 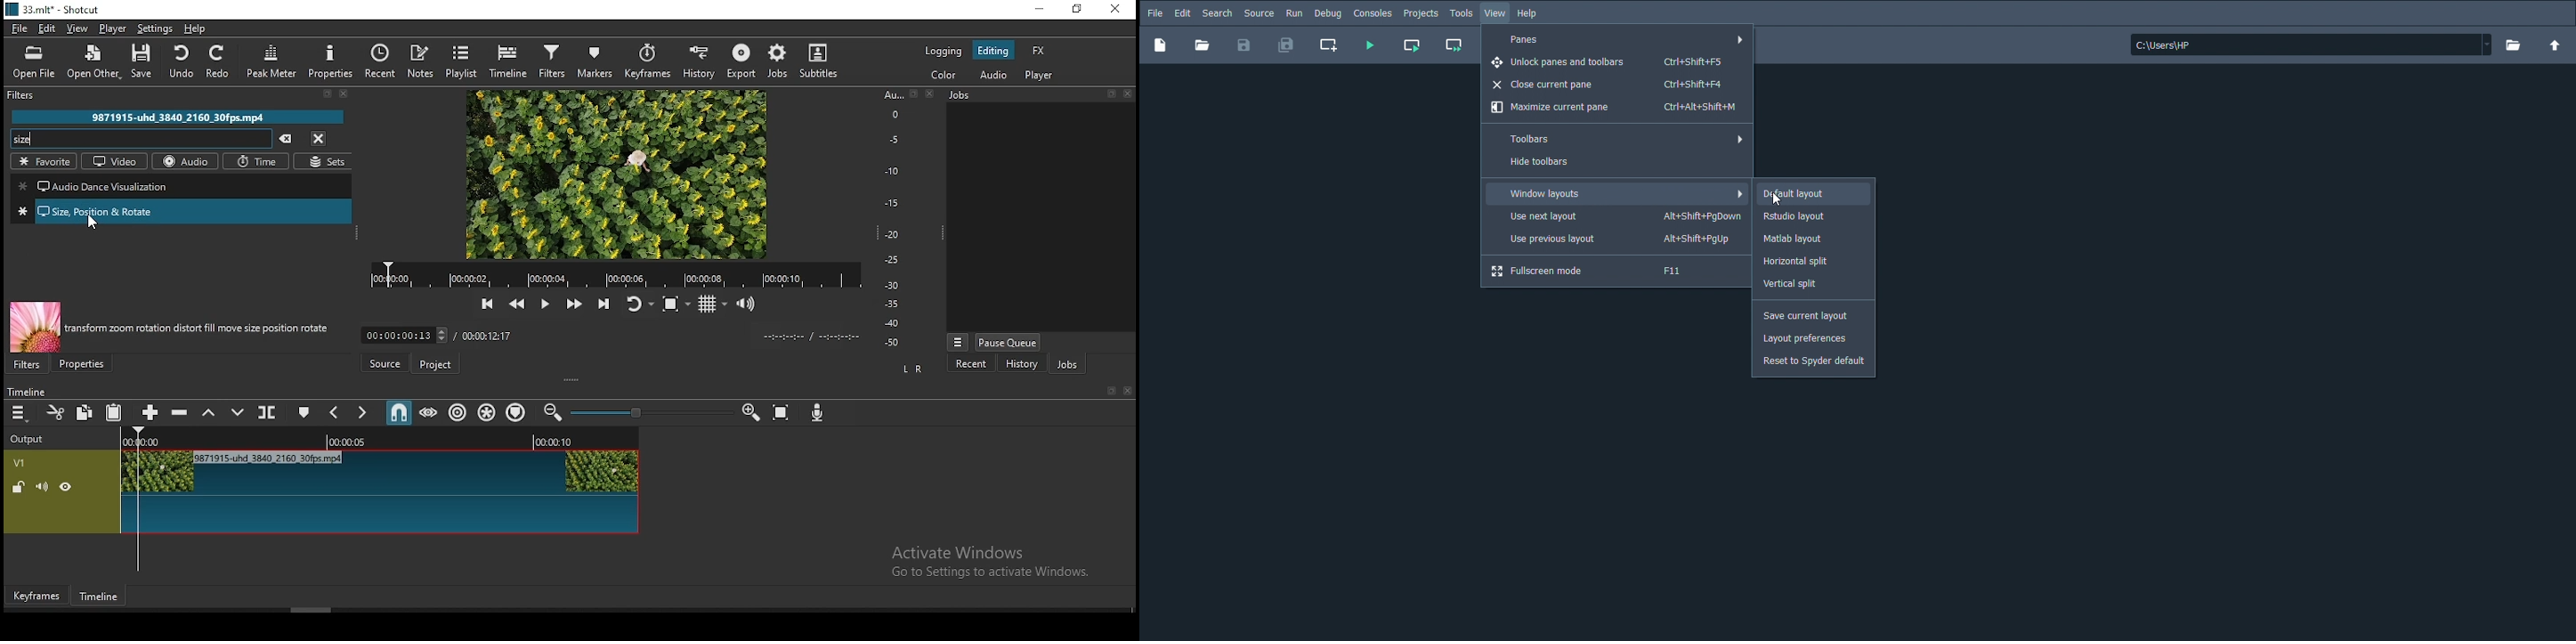 I want to click on ripple, so click(x=458, y=412).